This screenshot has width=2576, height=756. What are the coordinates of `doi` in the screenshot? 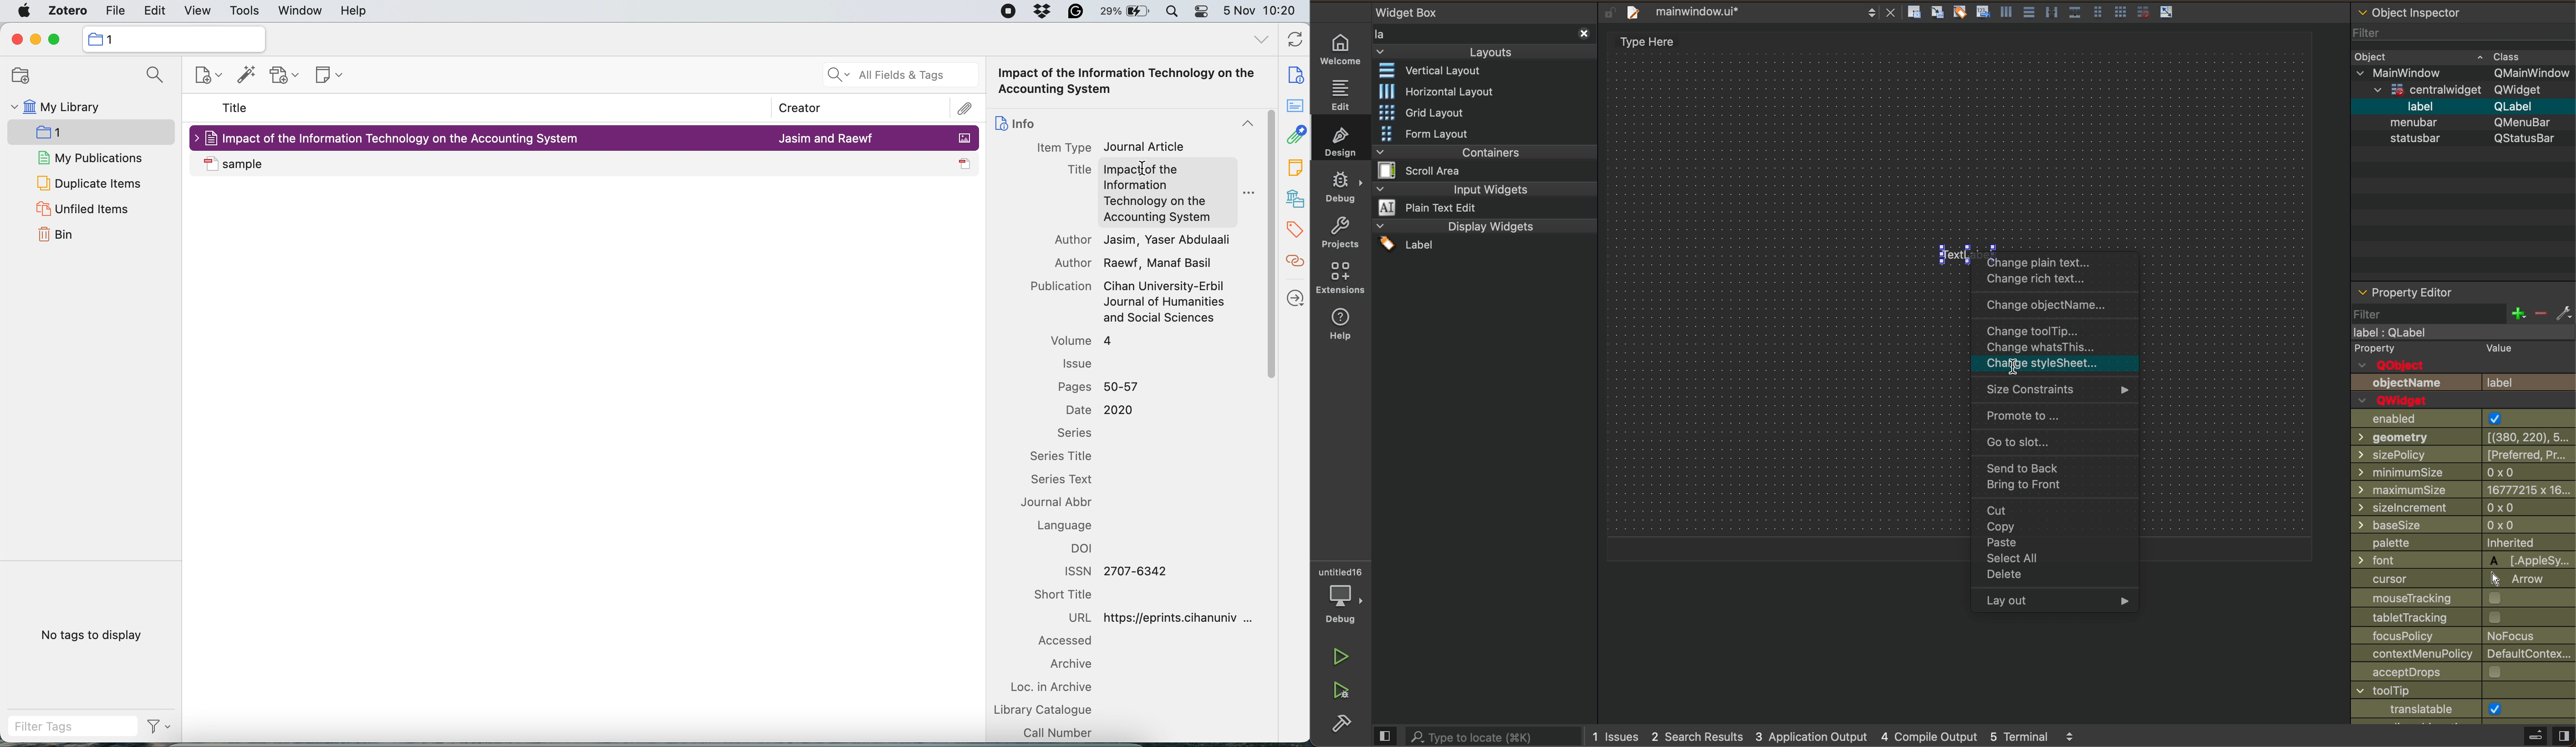 It's located at (1084, 548).